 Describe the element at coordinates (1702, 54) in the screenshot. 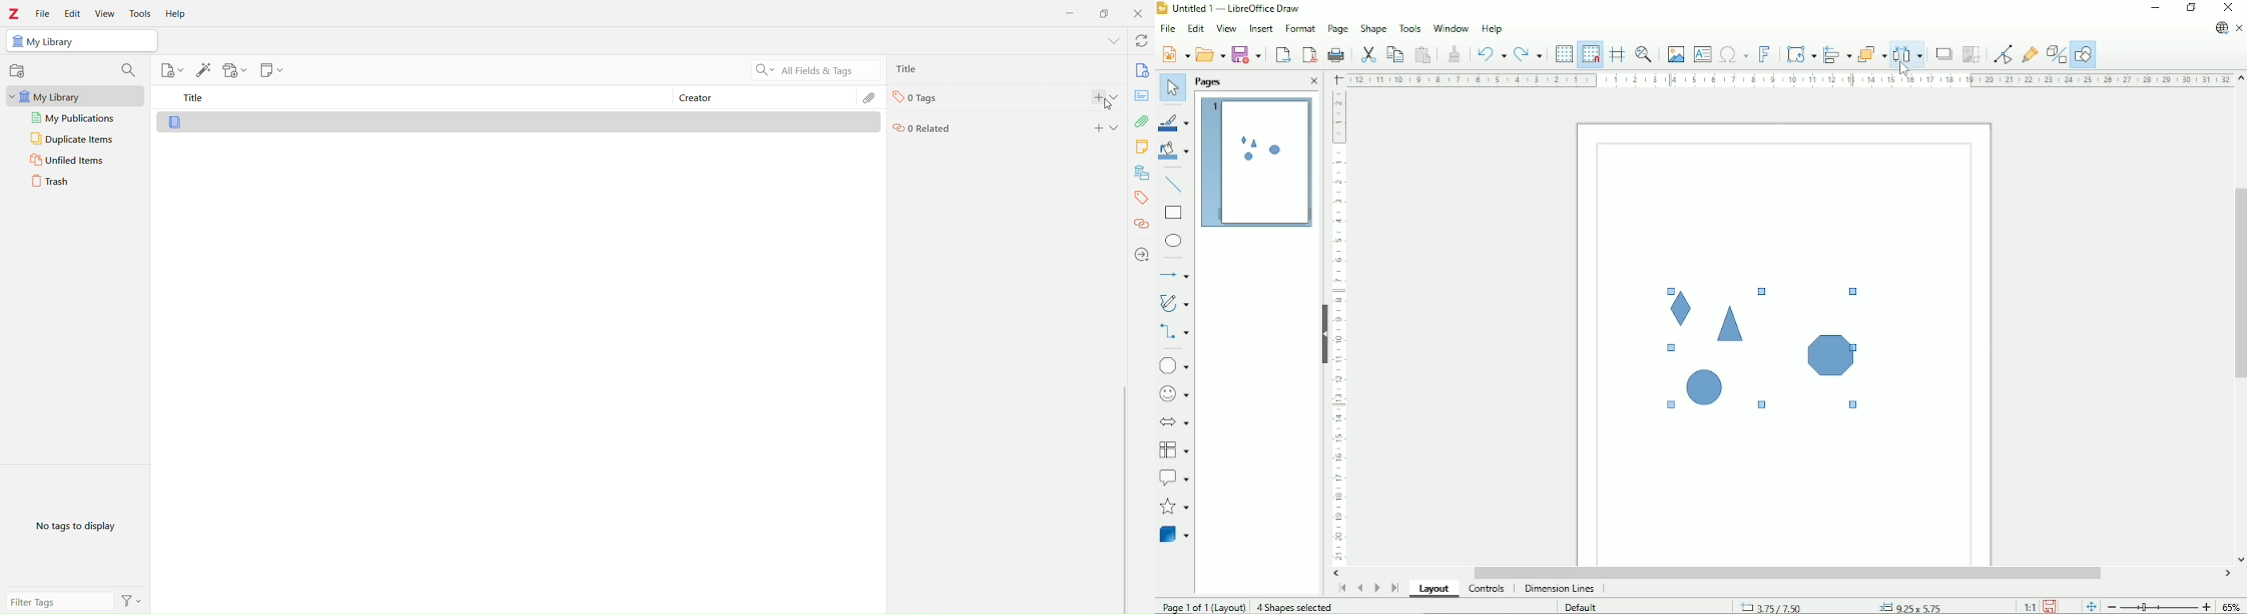

I see `Insert text box` at that location.